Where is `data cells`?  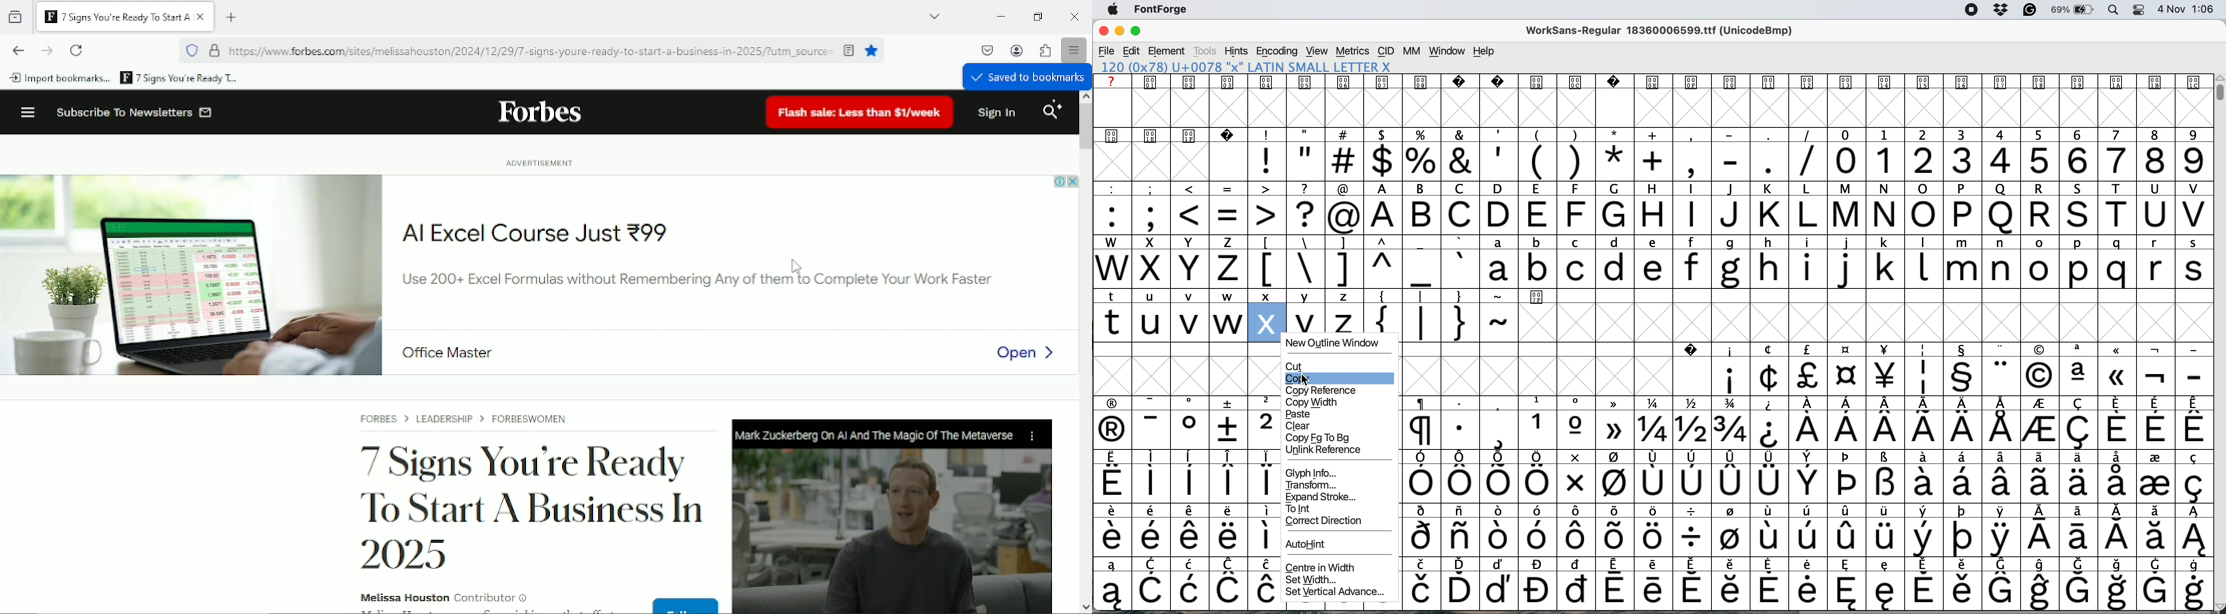 data cells is located at coordinates (1882, 296).